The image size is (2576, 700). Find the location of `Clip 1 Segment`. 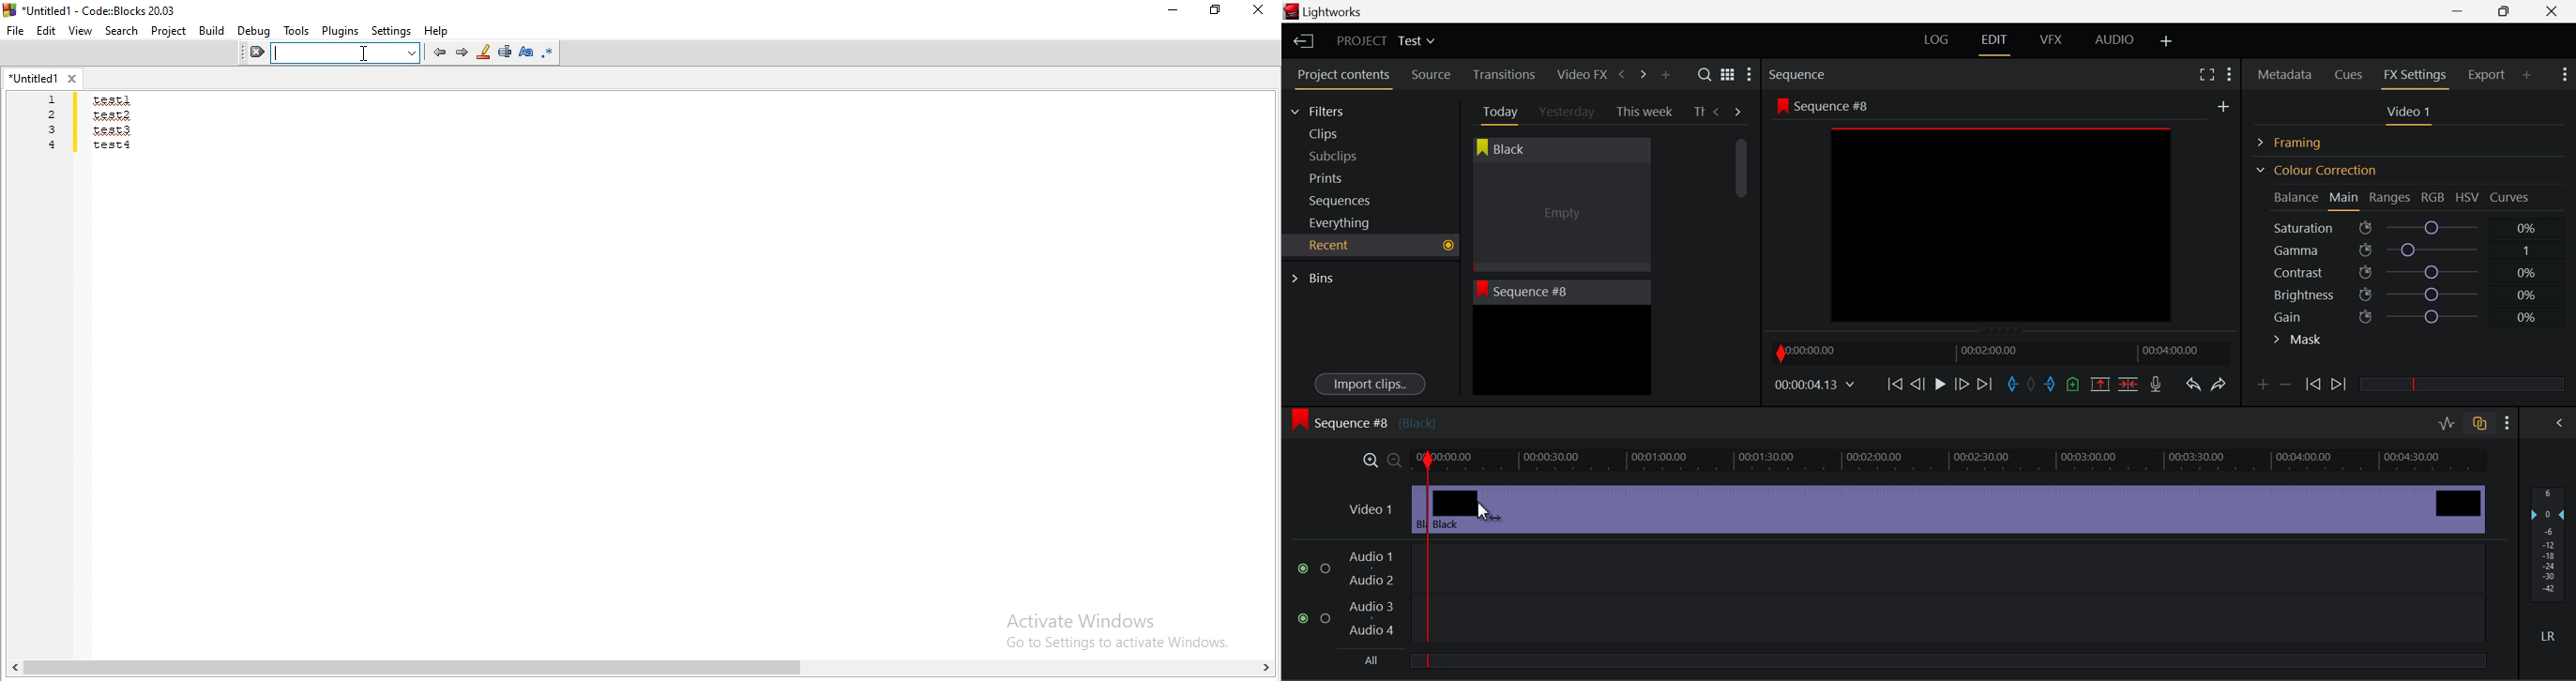

Clip 1 Segment is located at coordinates (1418, 510).